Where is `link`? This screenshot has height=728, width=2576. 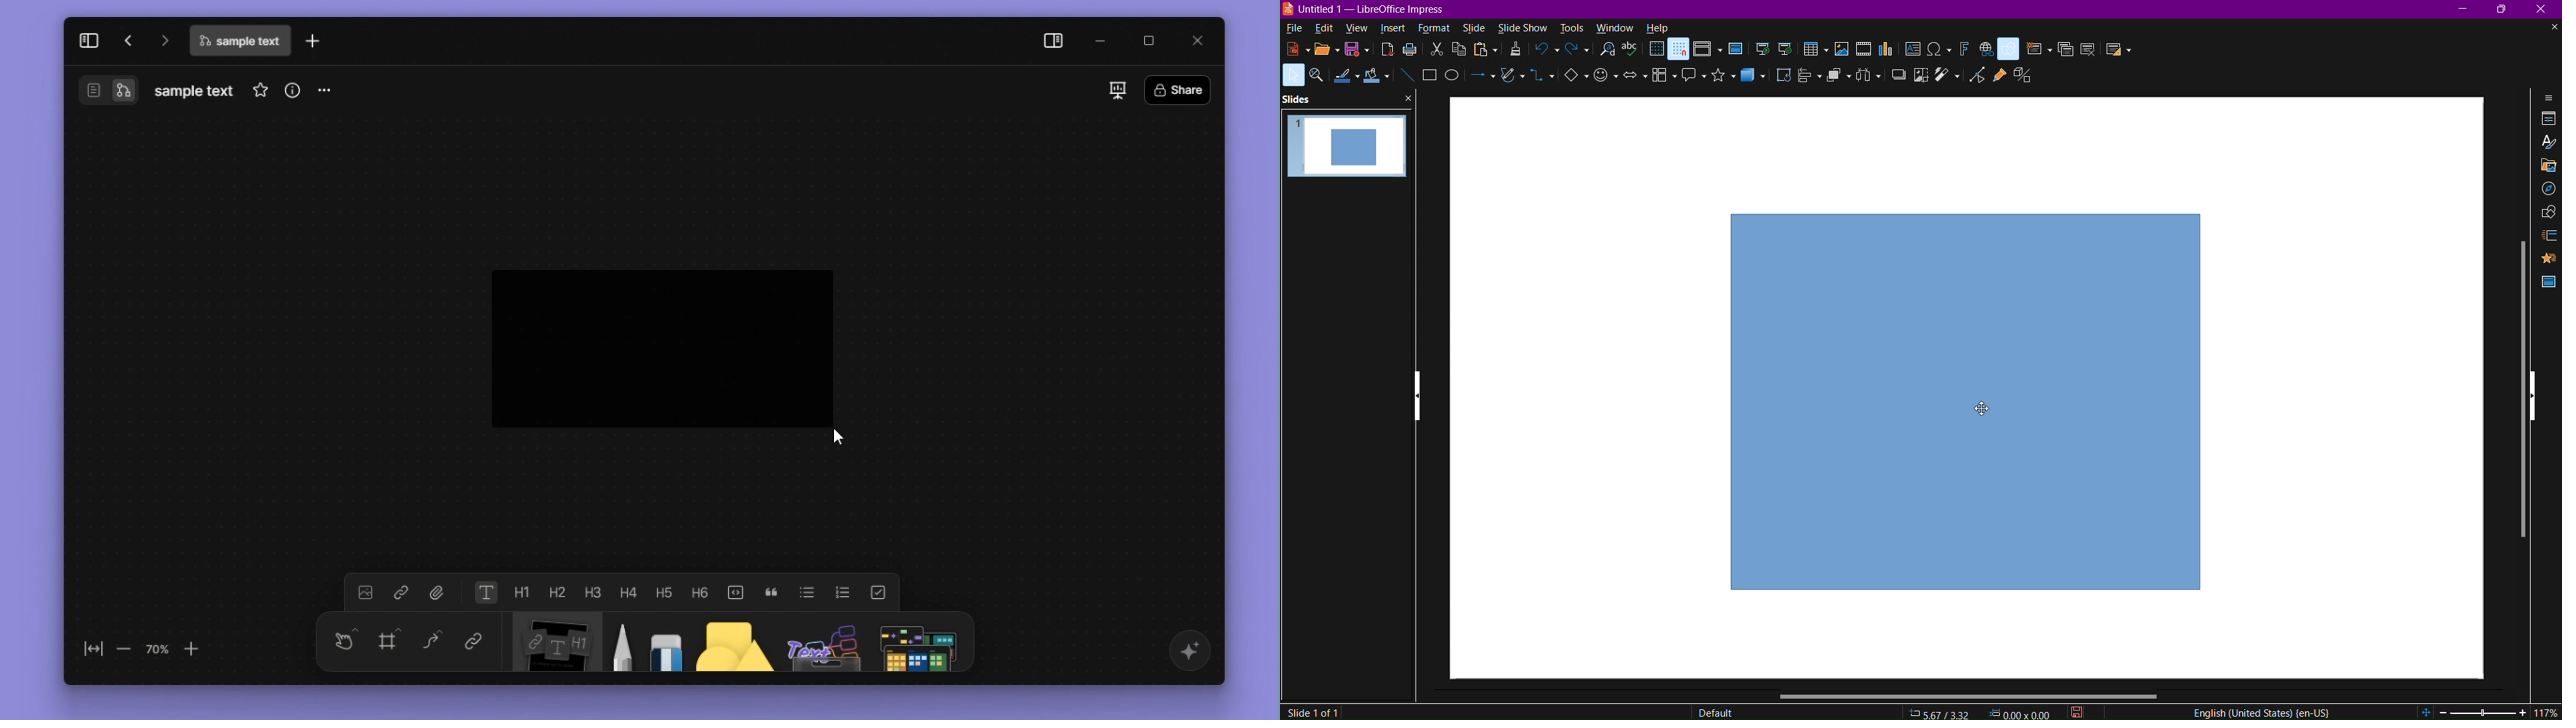 link is located at coordinates (470, 643).